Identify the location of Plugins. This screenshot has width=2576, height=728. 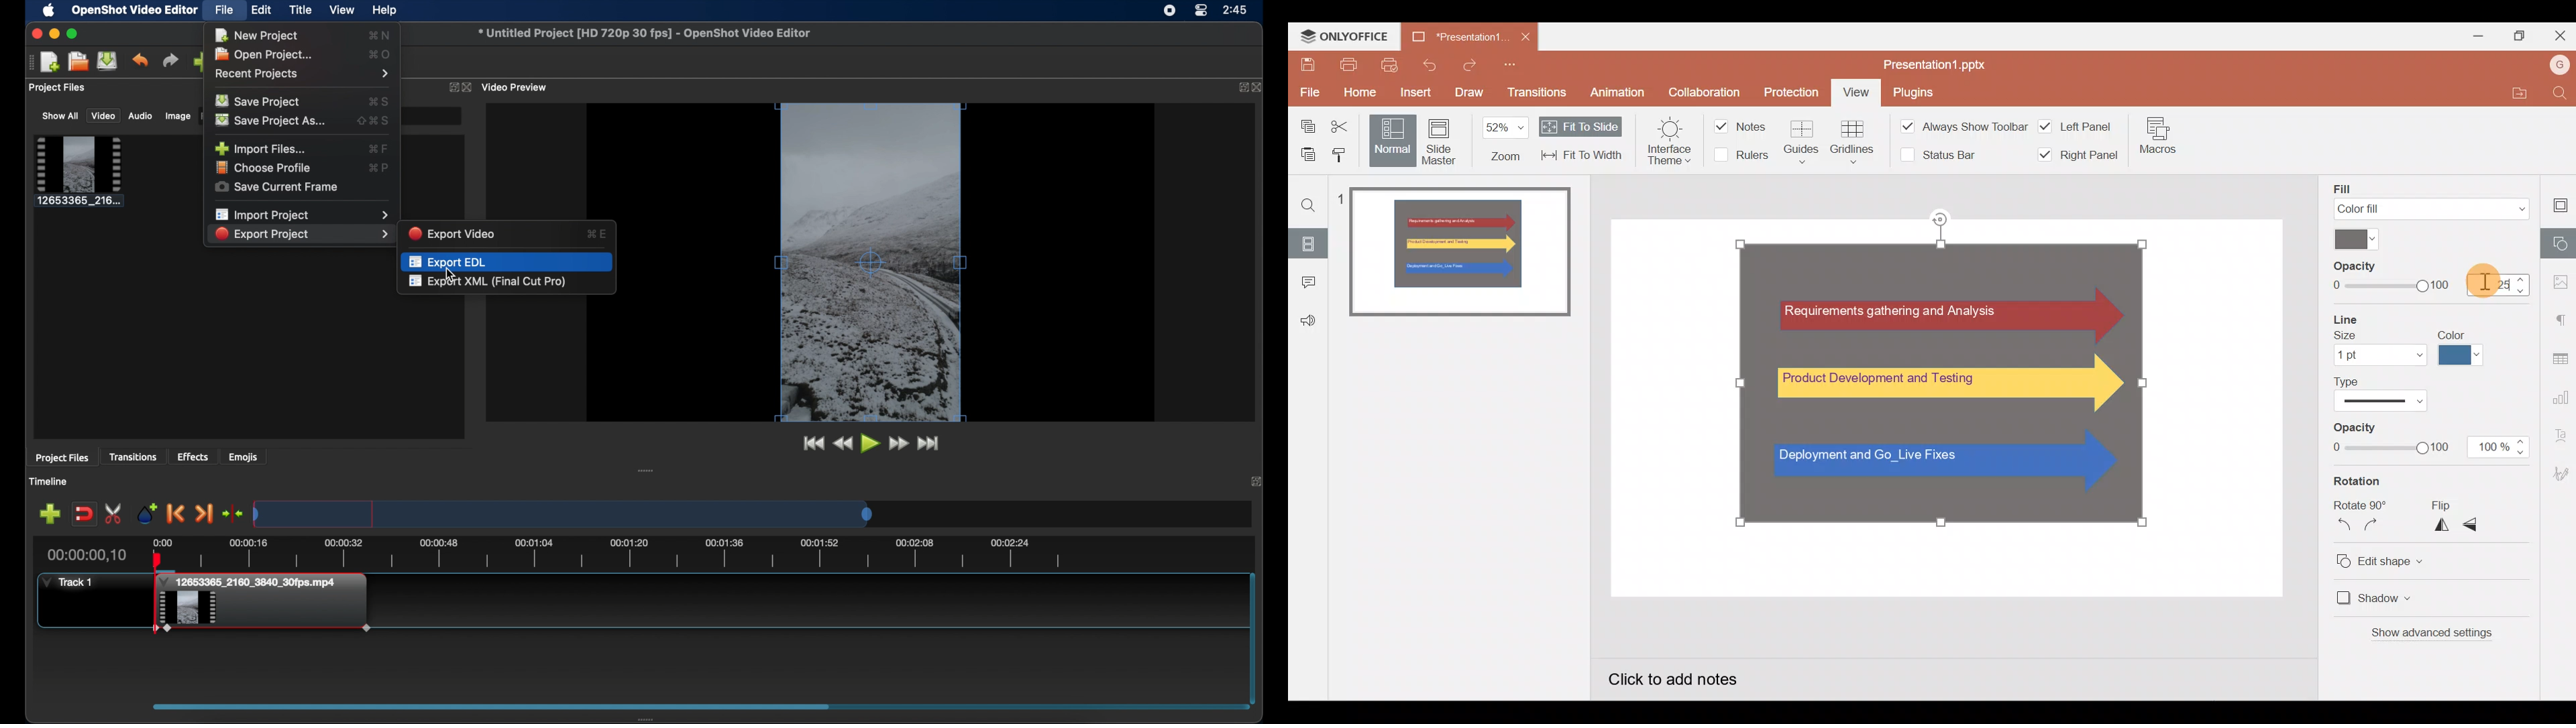
(1913, 94).